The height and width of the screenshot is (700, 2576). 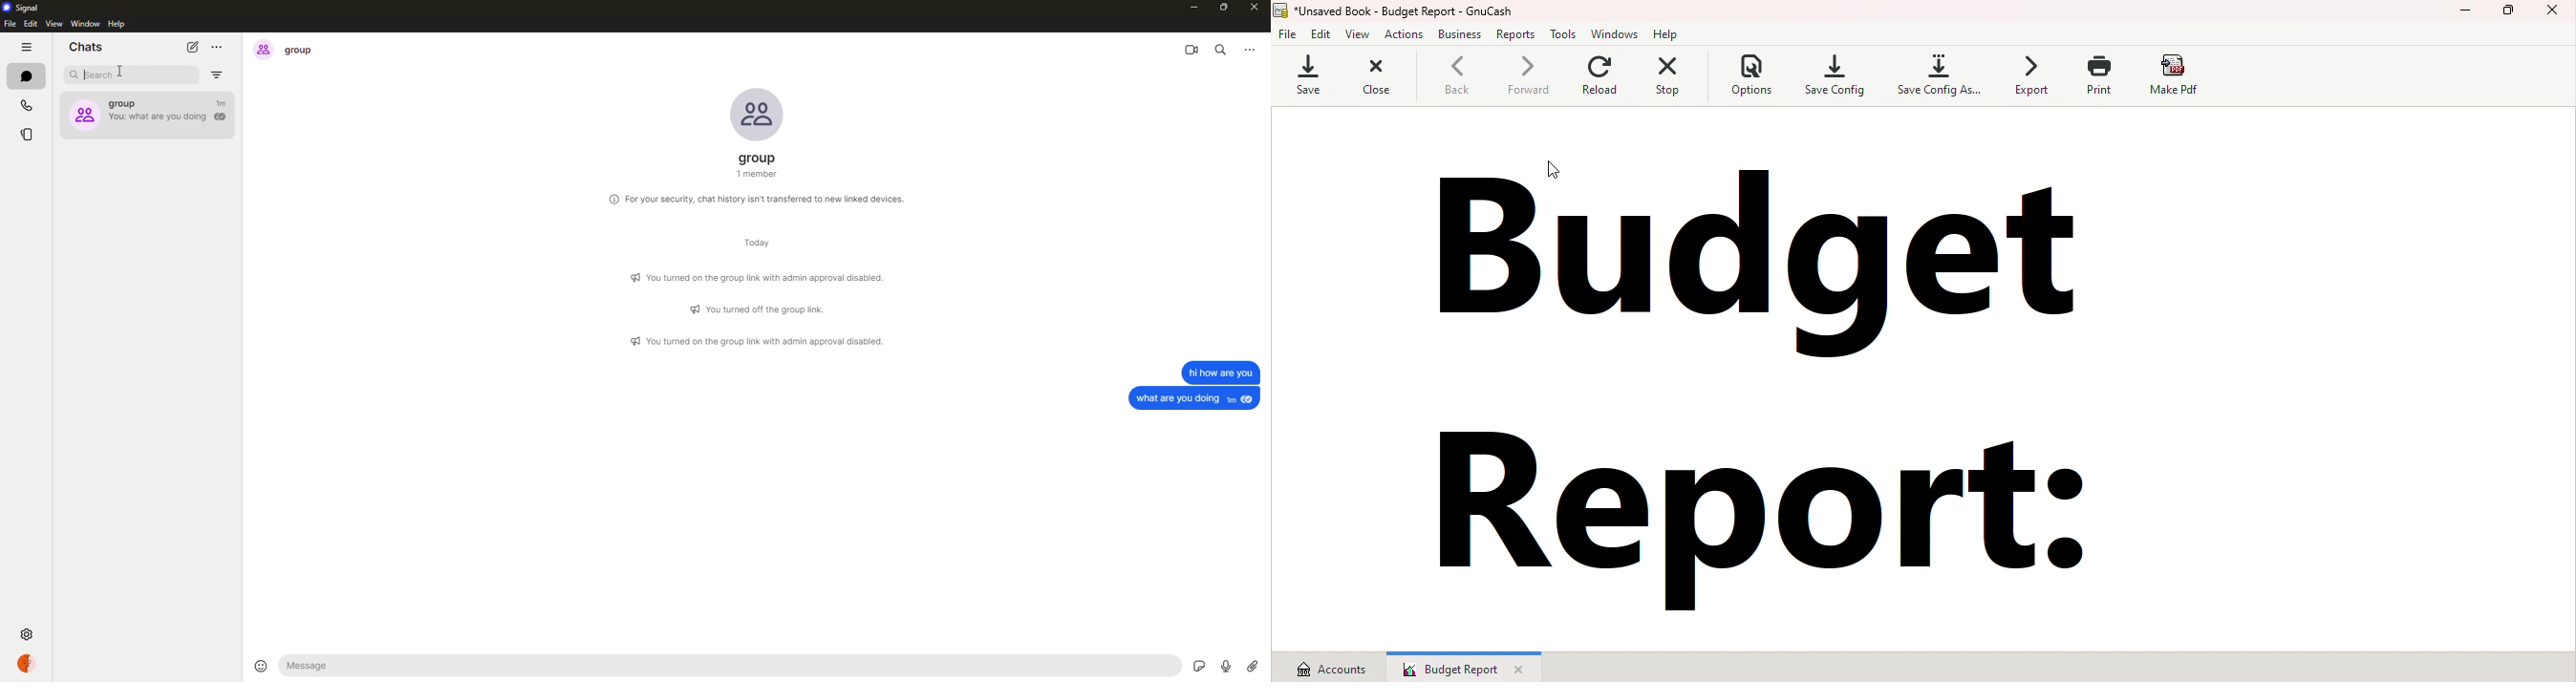 I want to click on Stop, so click(x=1670, y=76).